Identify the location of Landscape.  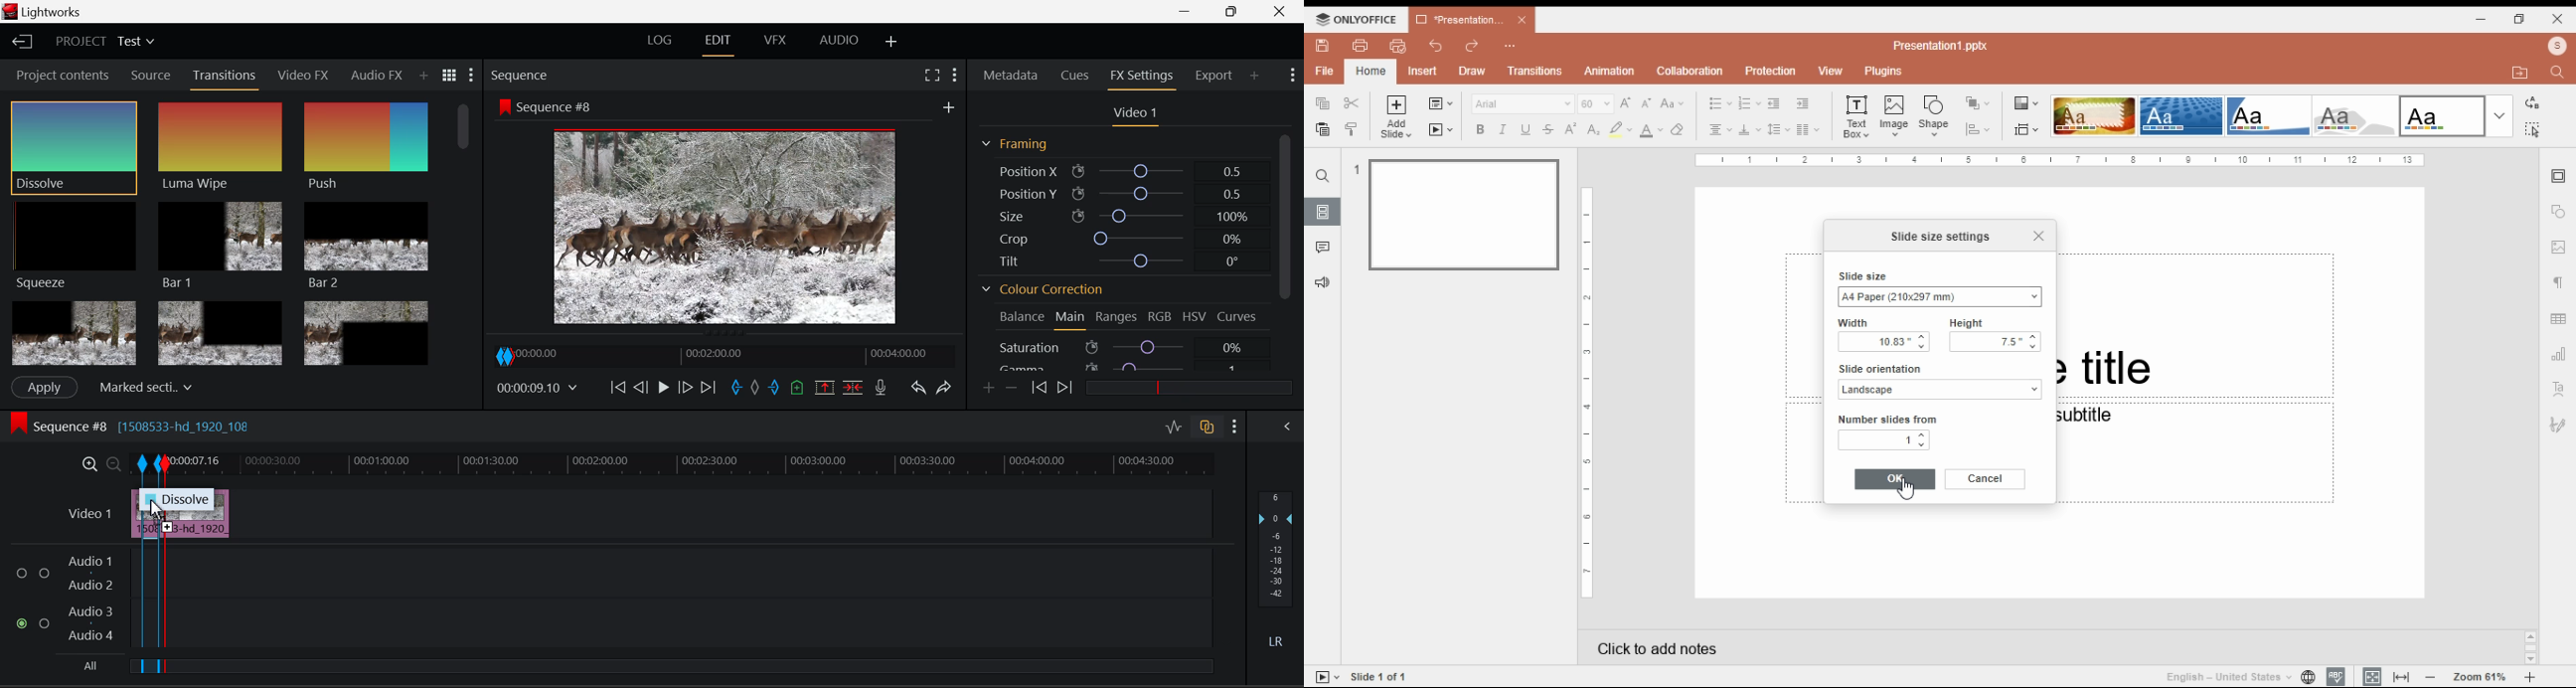
(1938, 391).